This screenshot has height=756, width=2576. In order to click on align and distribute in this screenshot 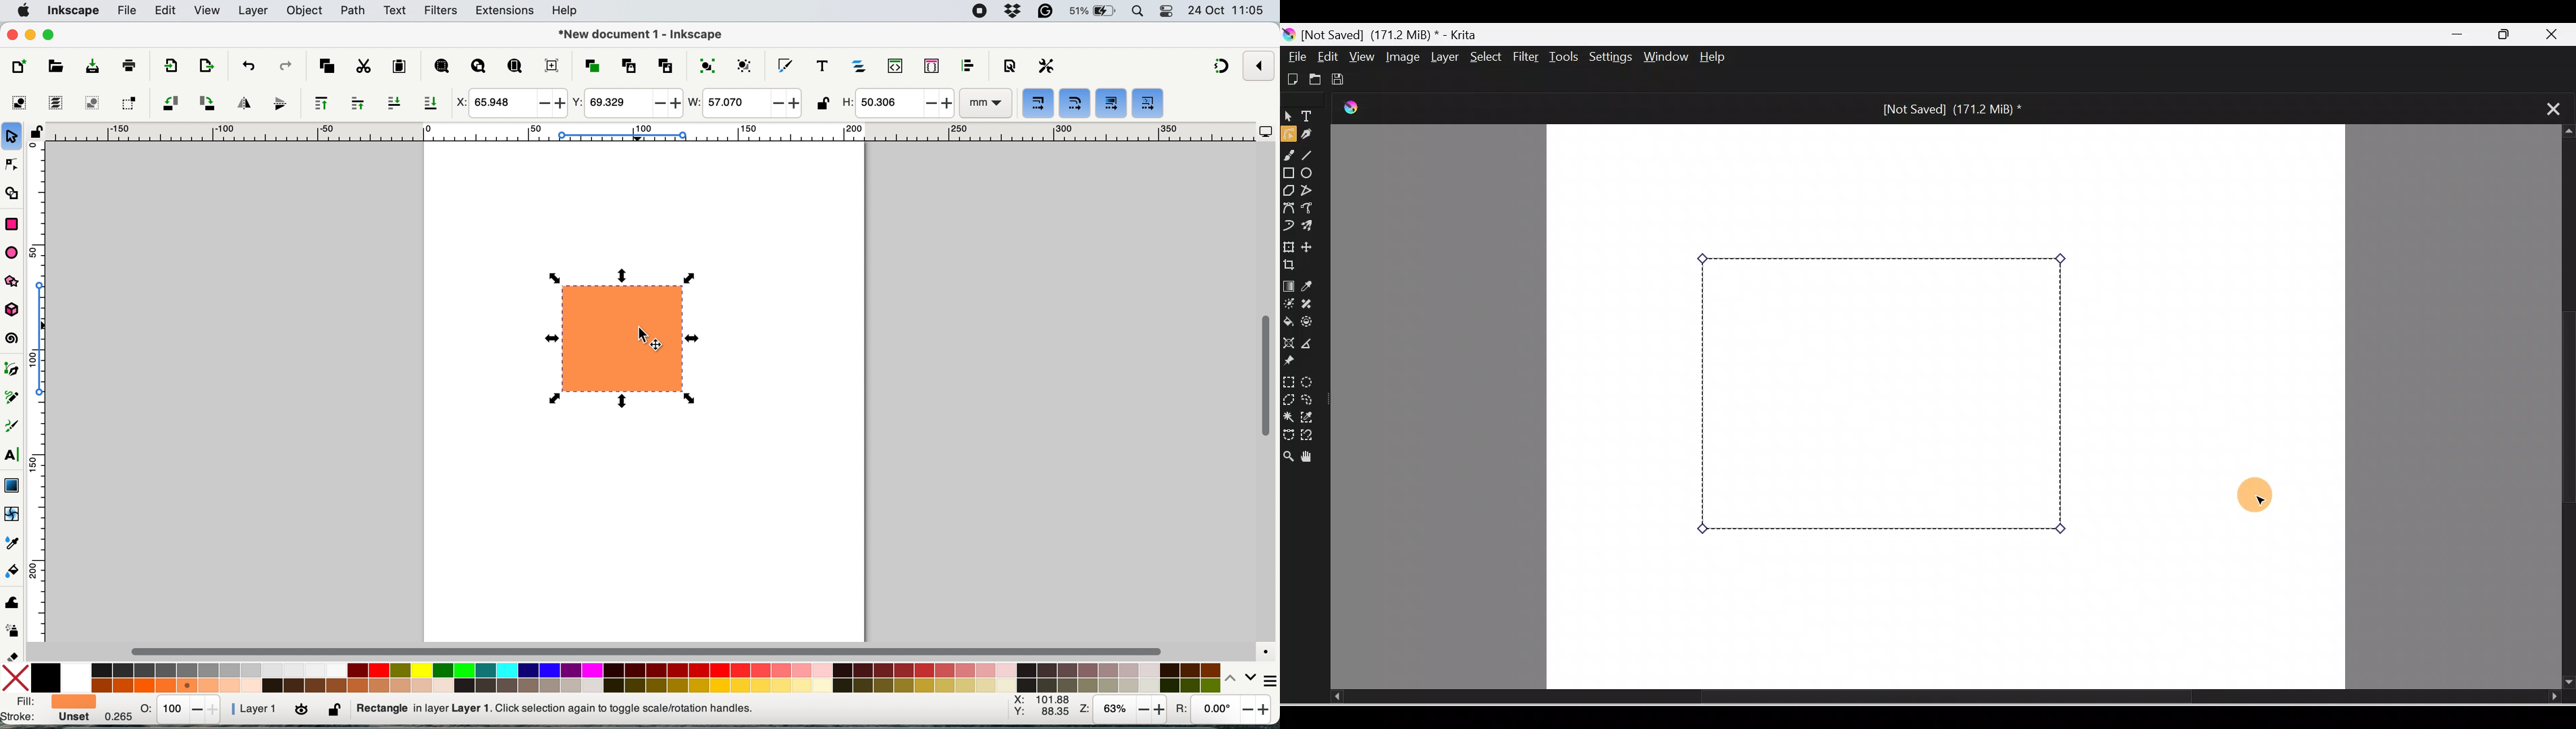, I will do `click(968, 66)`.